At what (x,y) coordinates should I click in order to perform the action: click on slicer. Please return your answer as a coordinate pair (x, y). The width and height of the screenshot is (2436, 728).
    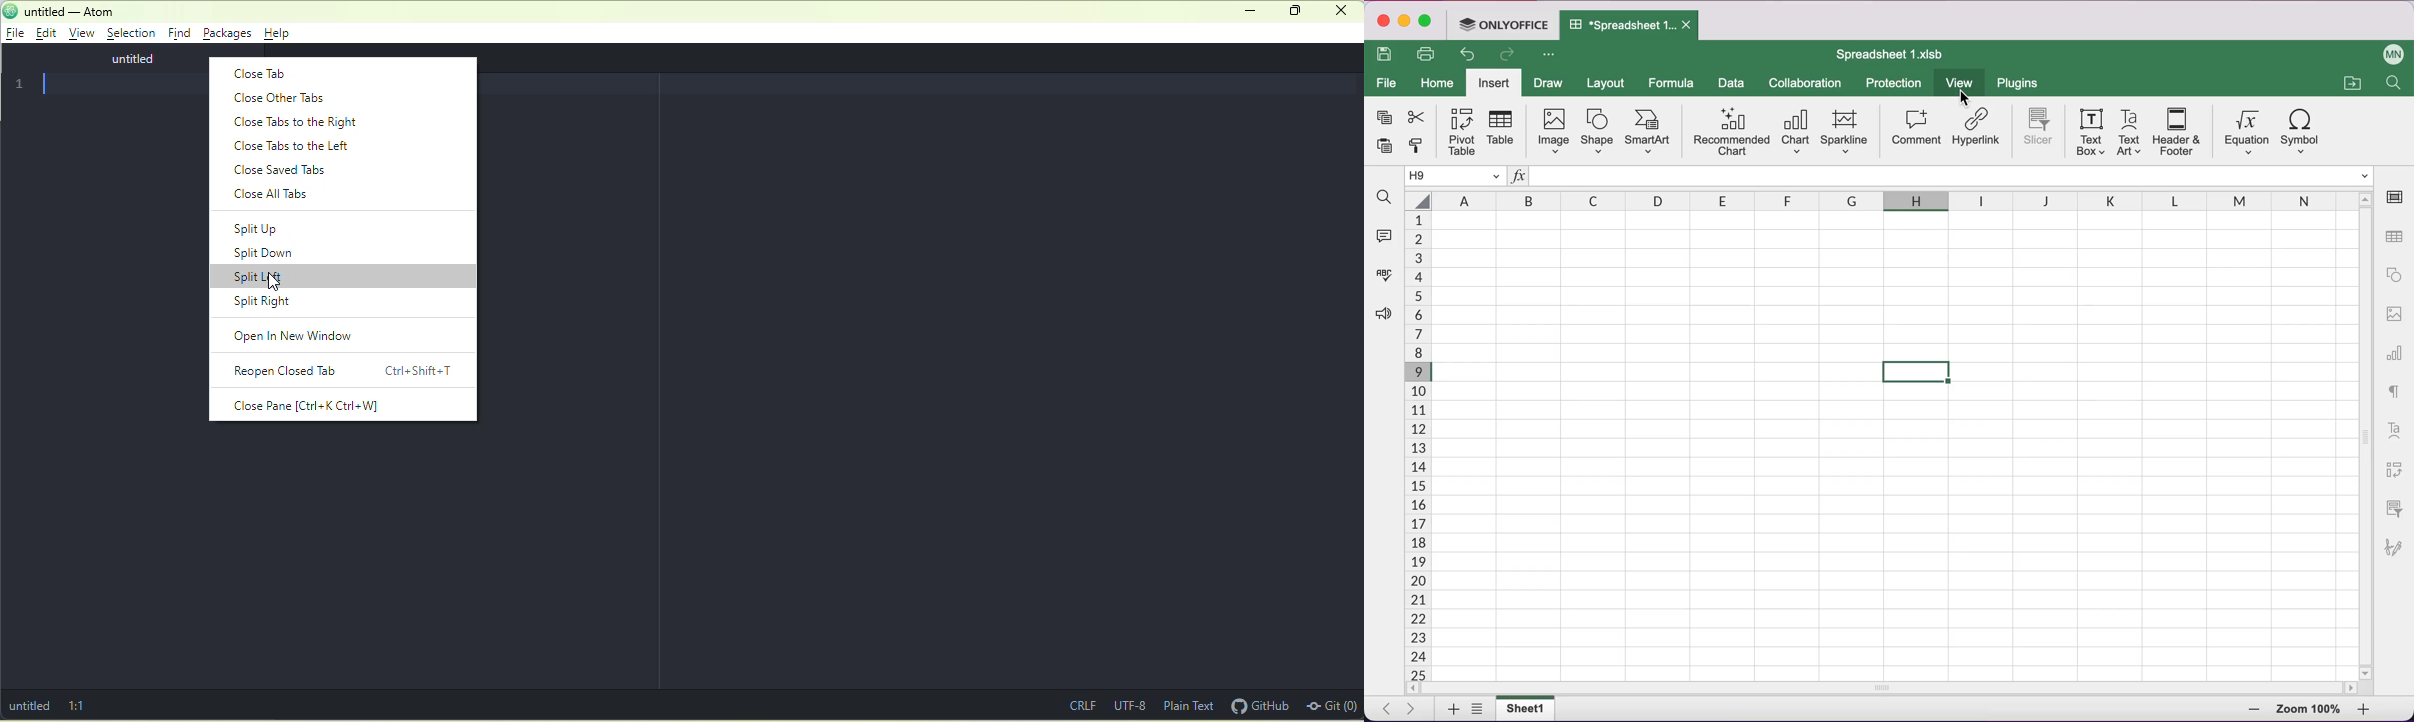
    Looking at the image, I should click on (2398, 506).